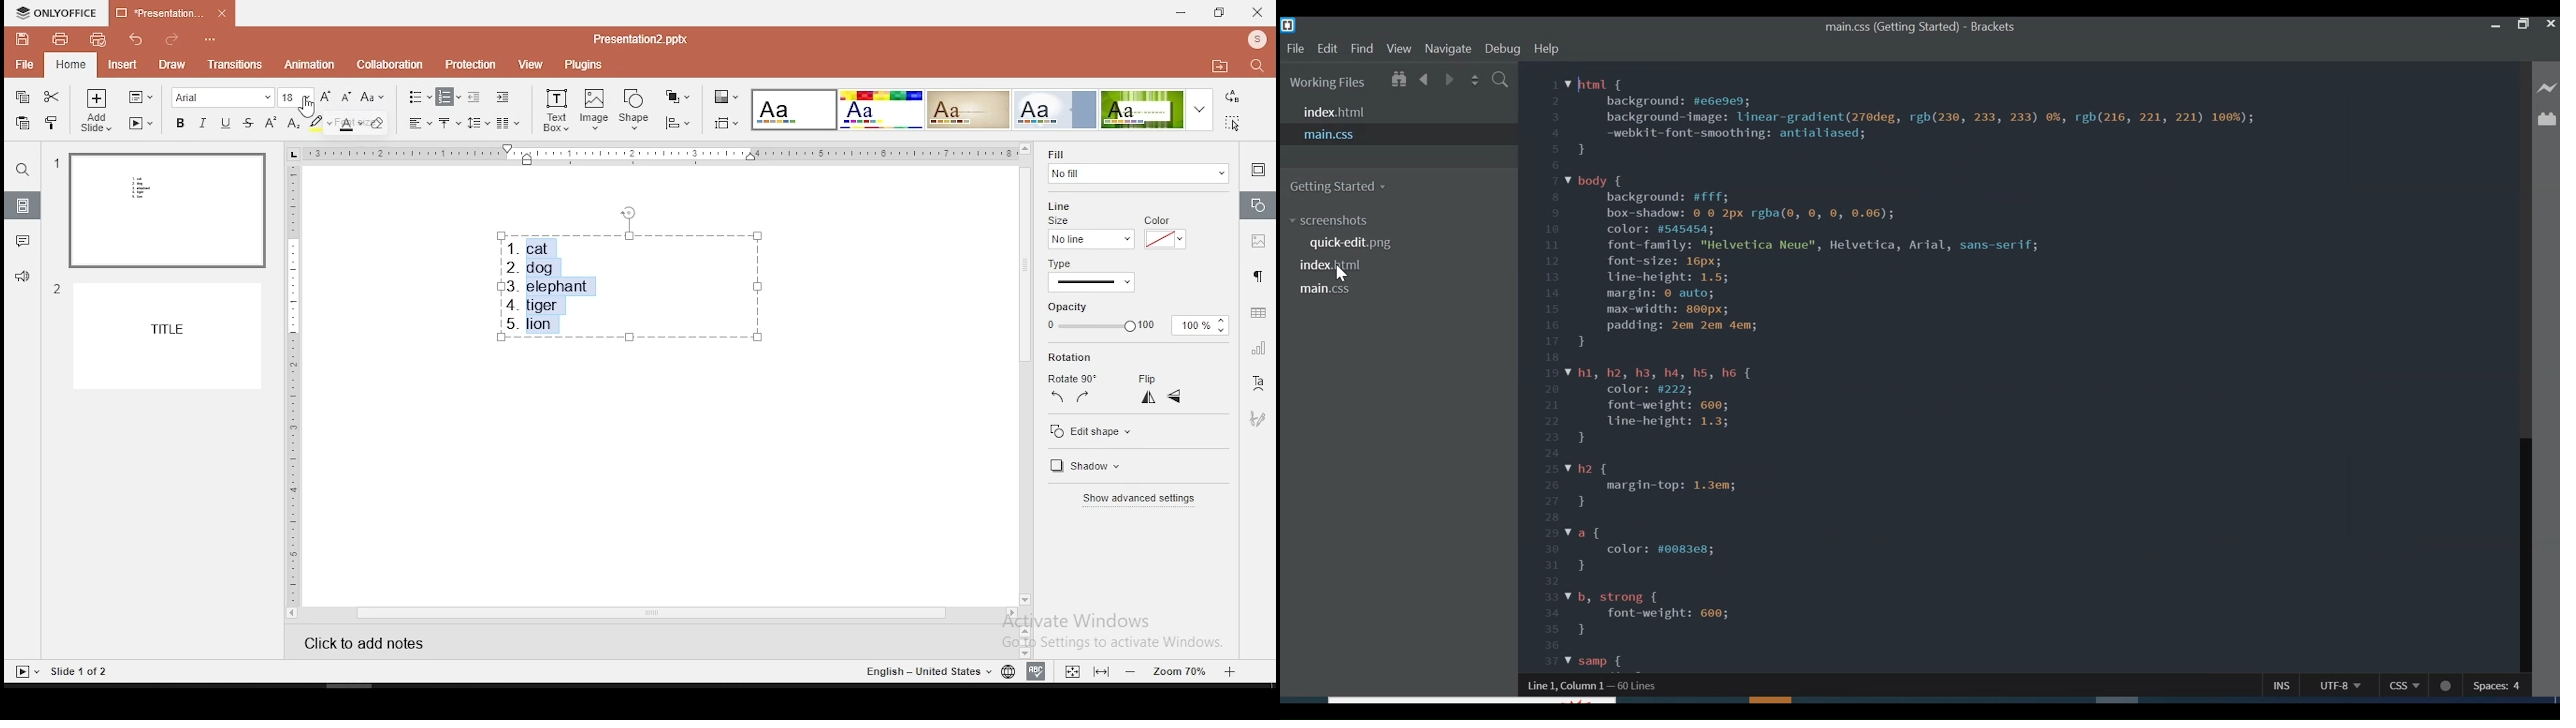 The width and height of the screenshot is (2576, 728). Describe the element at coordinates (1259, 13) in the screenshot. I see `close window` at that location.